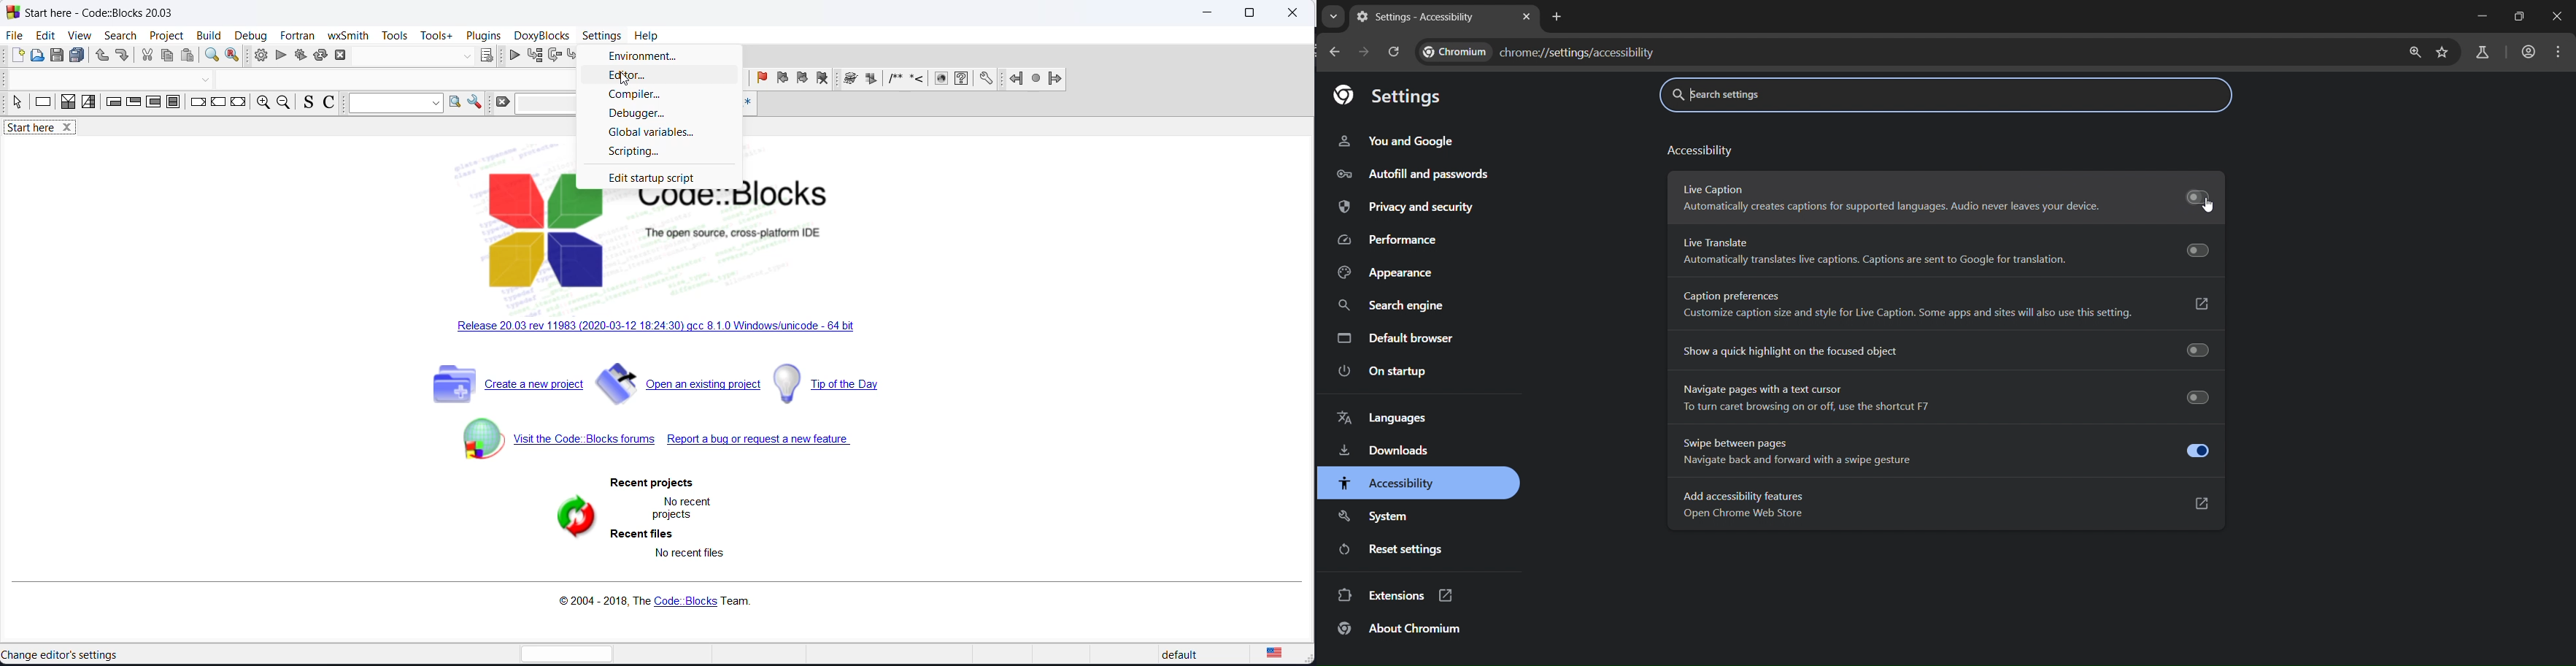  What do you see at coordinates (782, 80) in the screenshot?
I see `previous bookmark` at bounding box center [782, 80].